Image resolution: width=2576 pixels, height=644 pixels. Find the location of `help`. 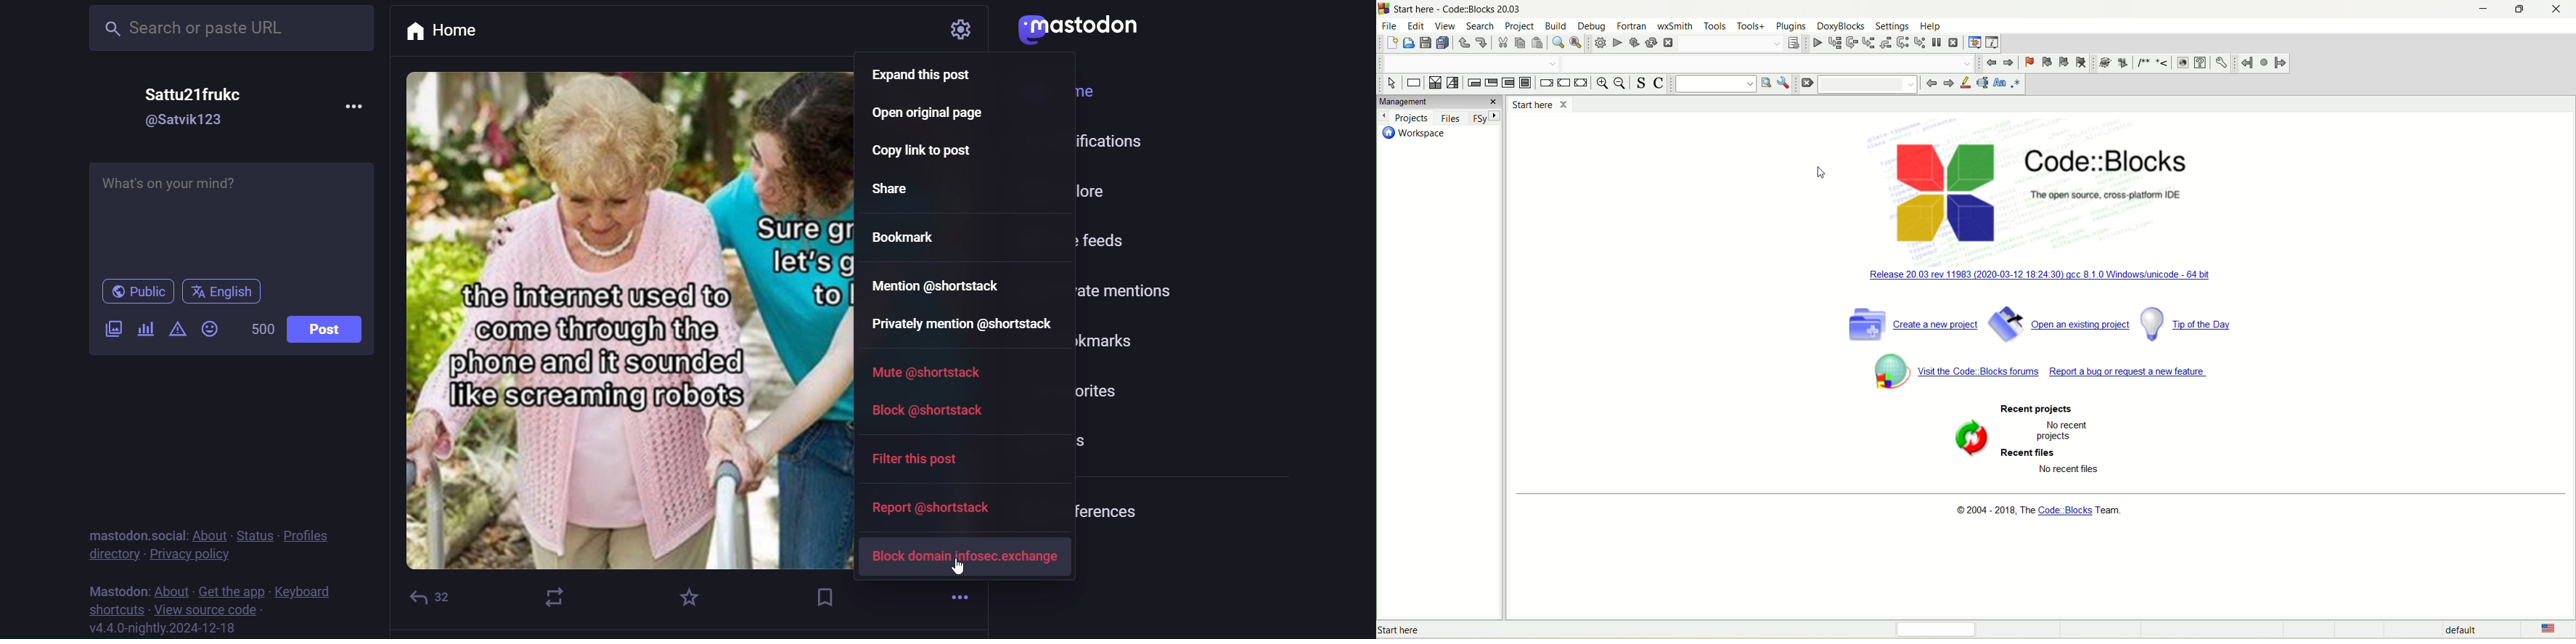

help is located at coordinates (2199, 62).